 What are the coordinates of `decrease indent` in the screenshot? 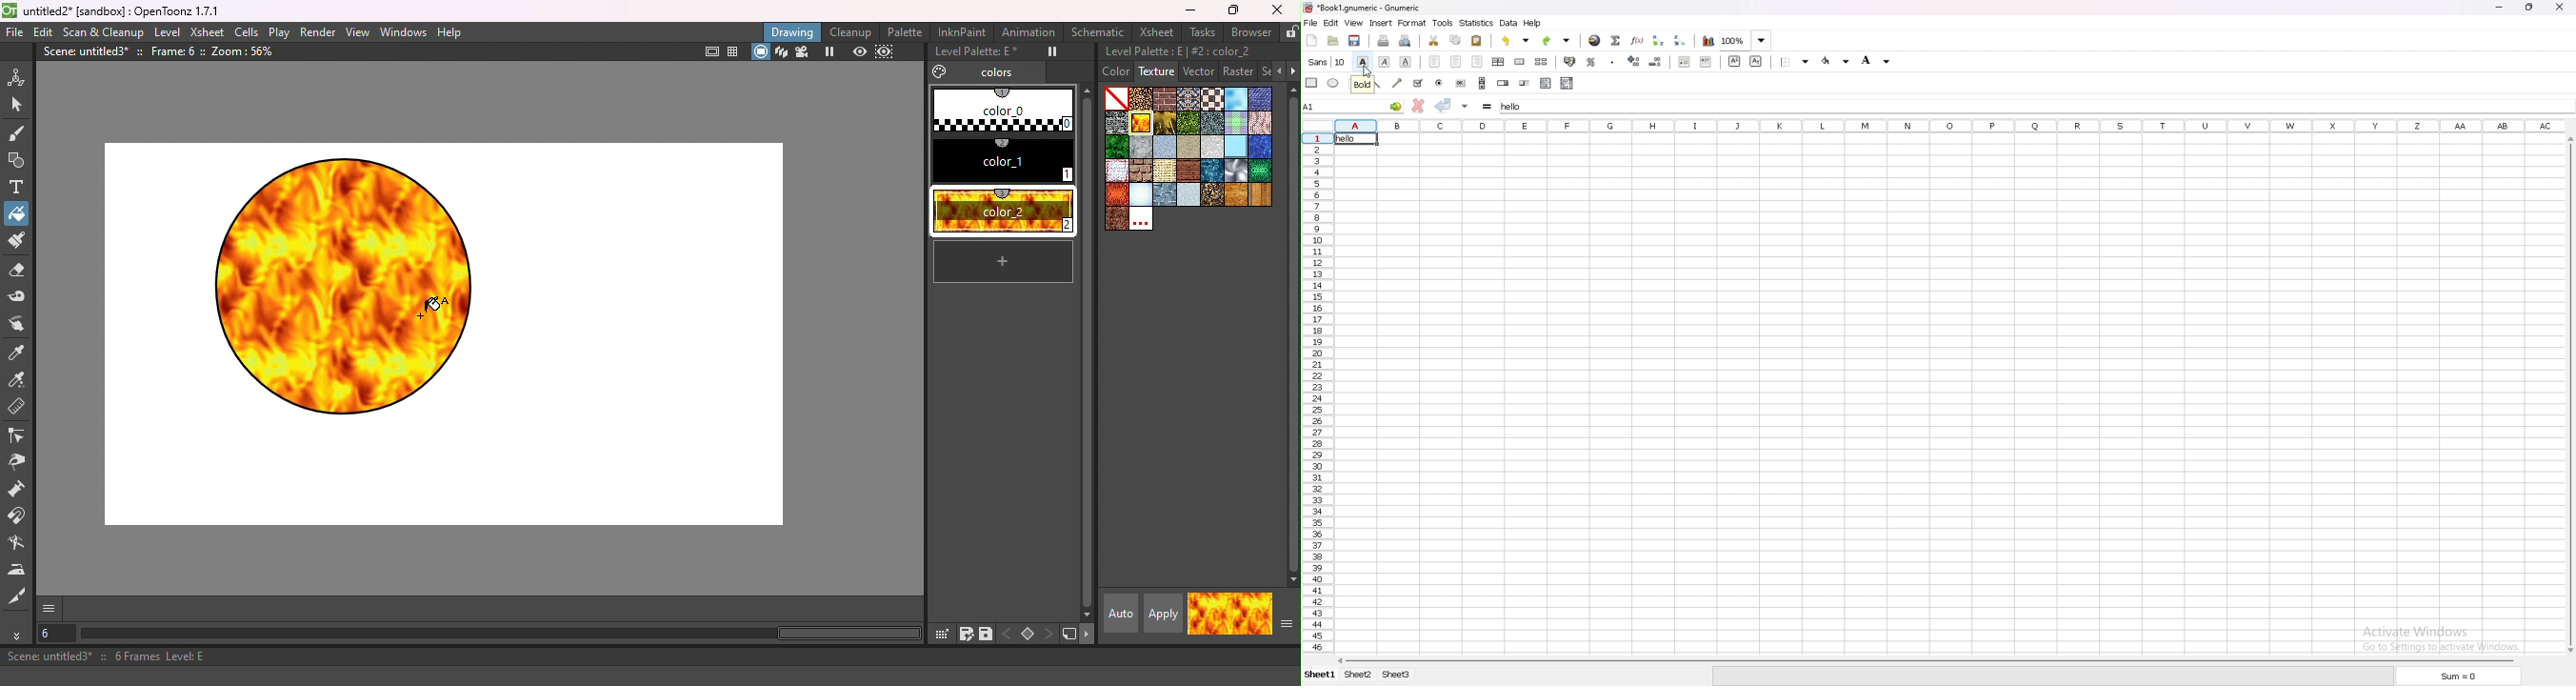 It's located at (1685, 61).